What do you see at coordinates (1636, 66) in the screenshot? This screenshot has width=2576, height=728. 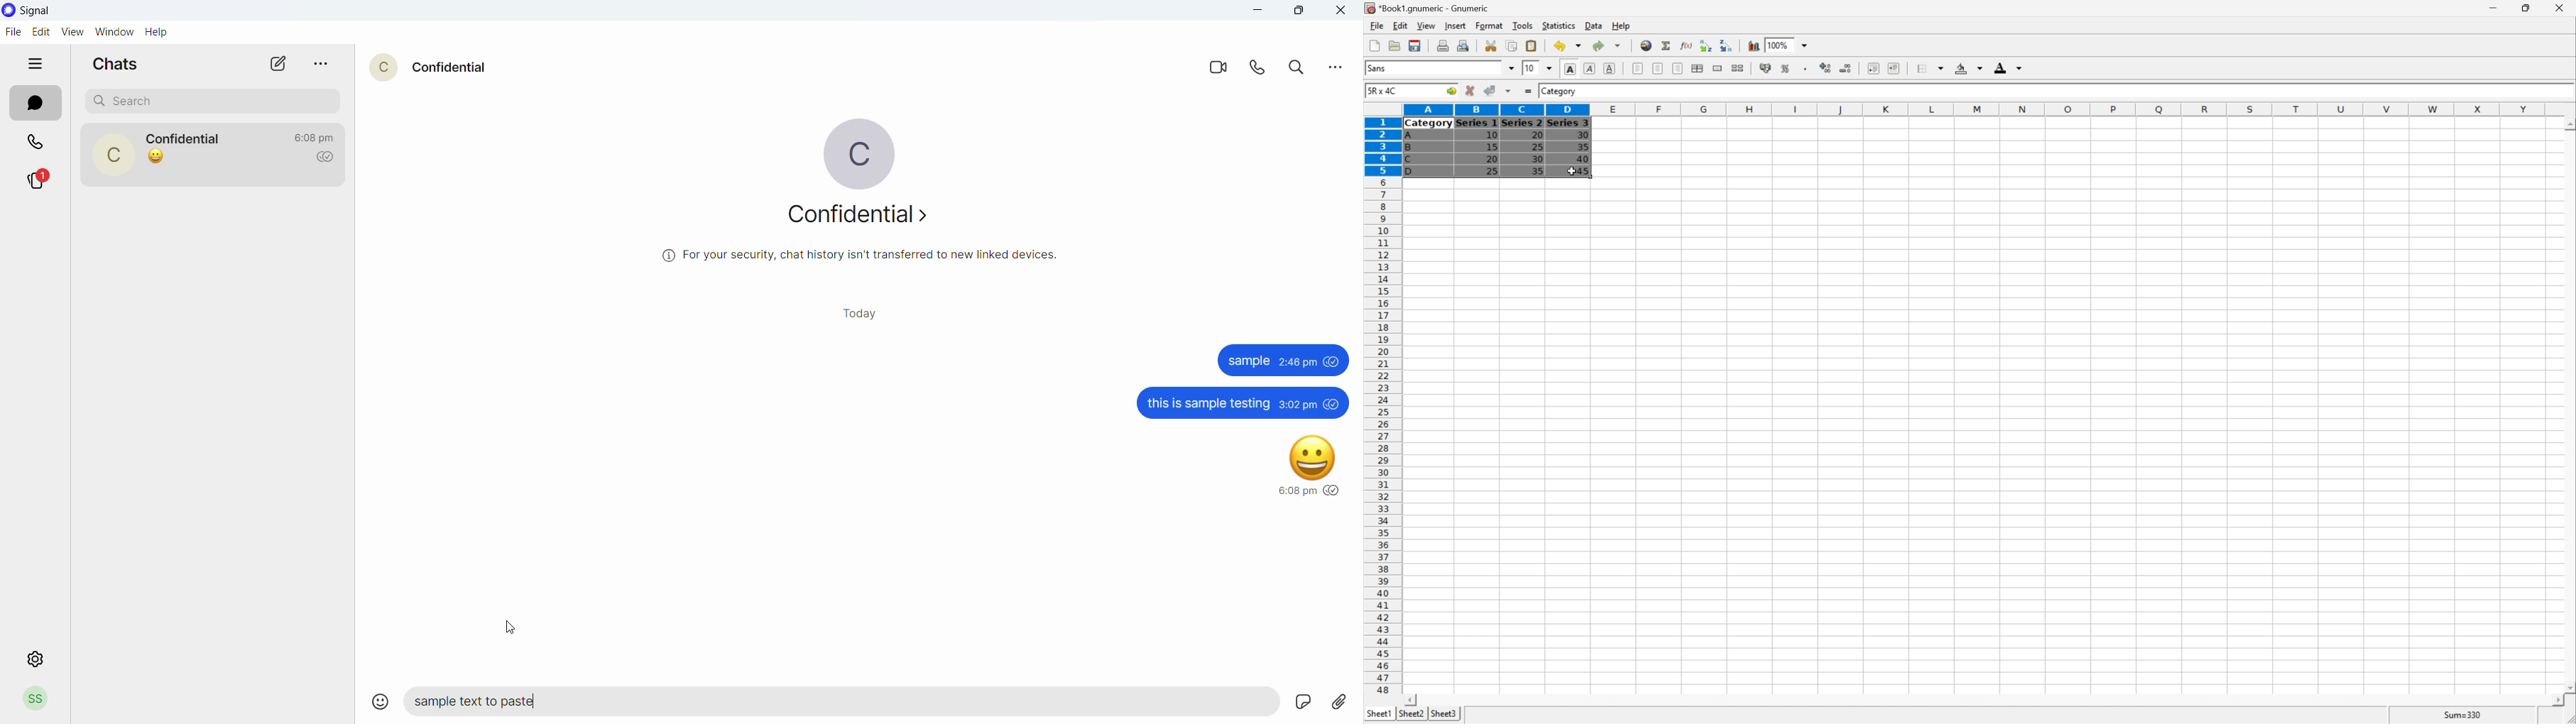 I see `Align Left` at bounding box center [1636, 66].